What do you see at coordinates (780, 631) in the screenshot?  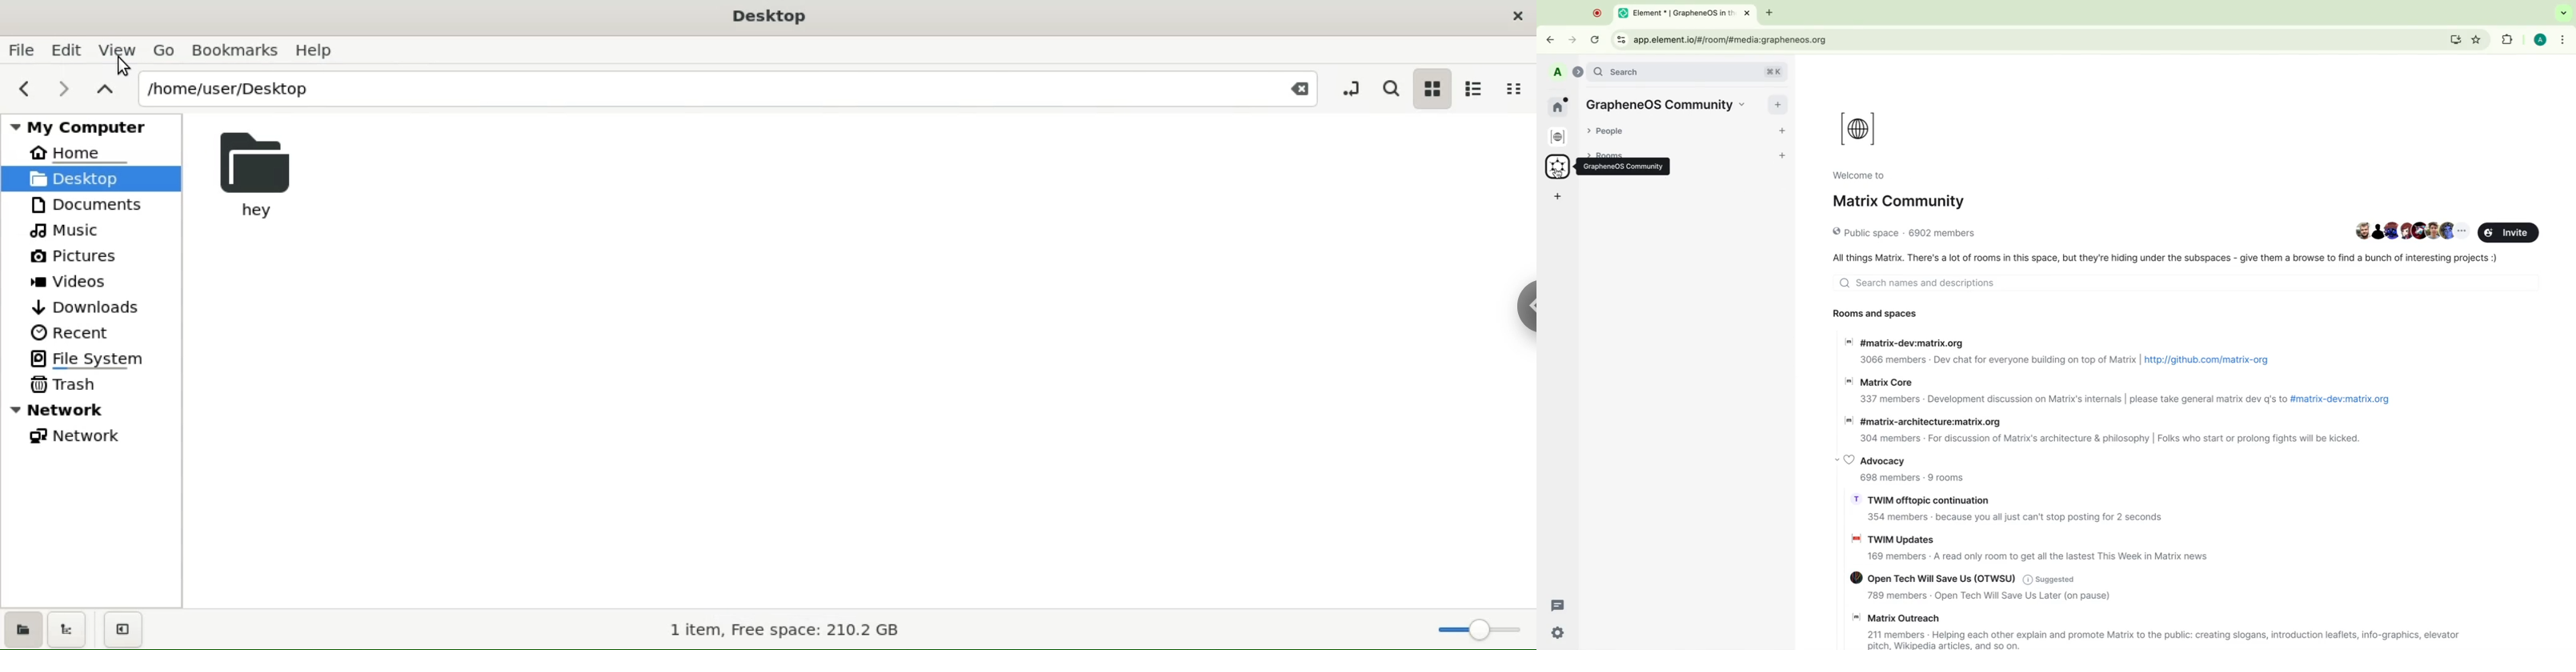 I see `1 item, Free space:210.2 GB` at bounding box center [780, 631].